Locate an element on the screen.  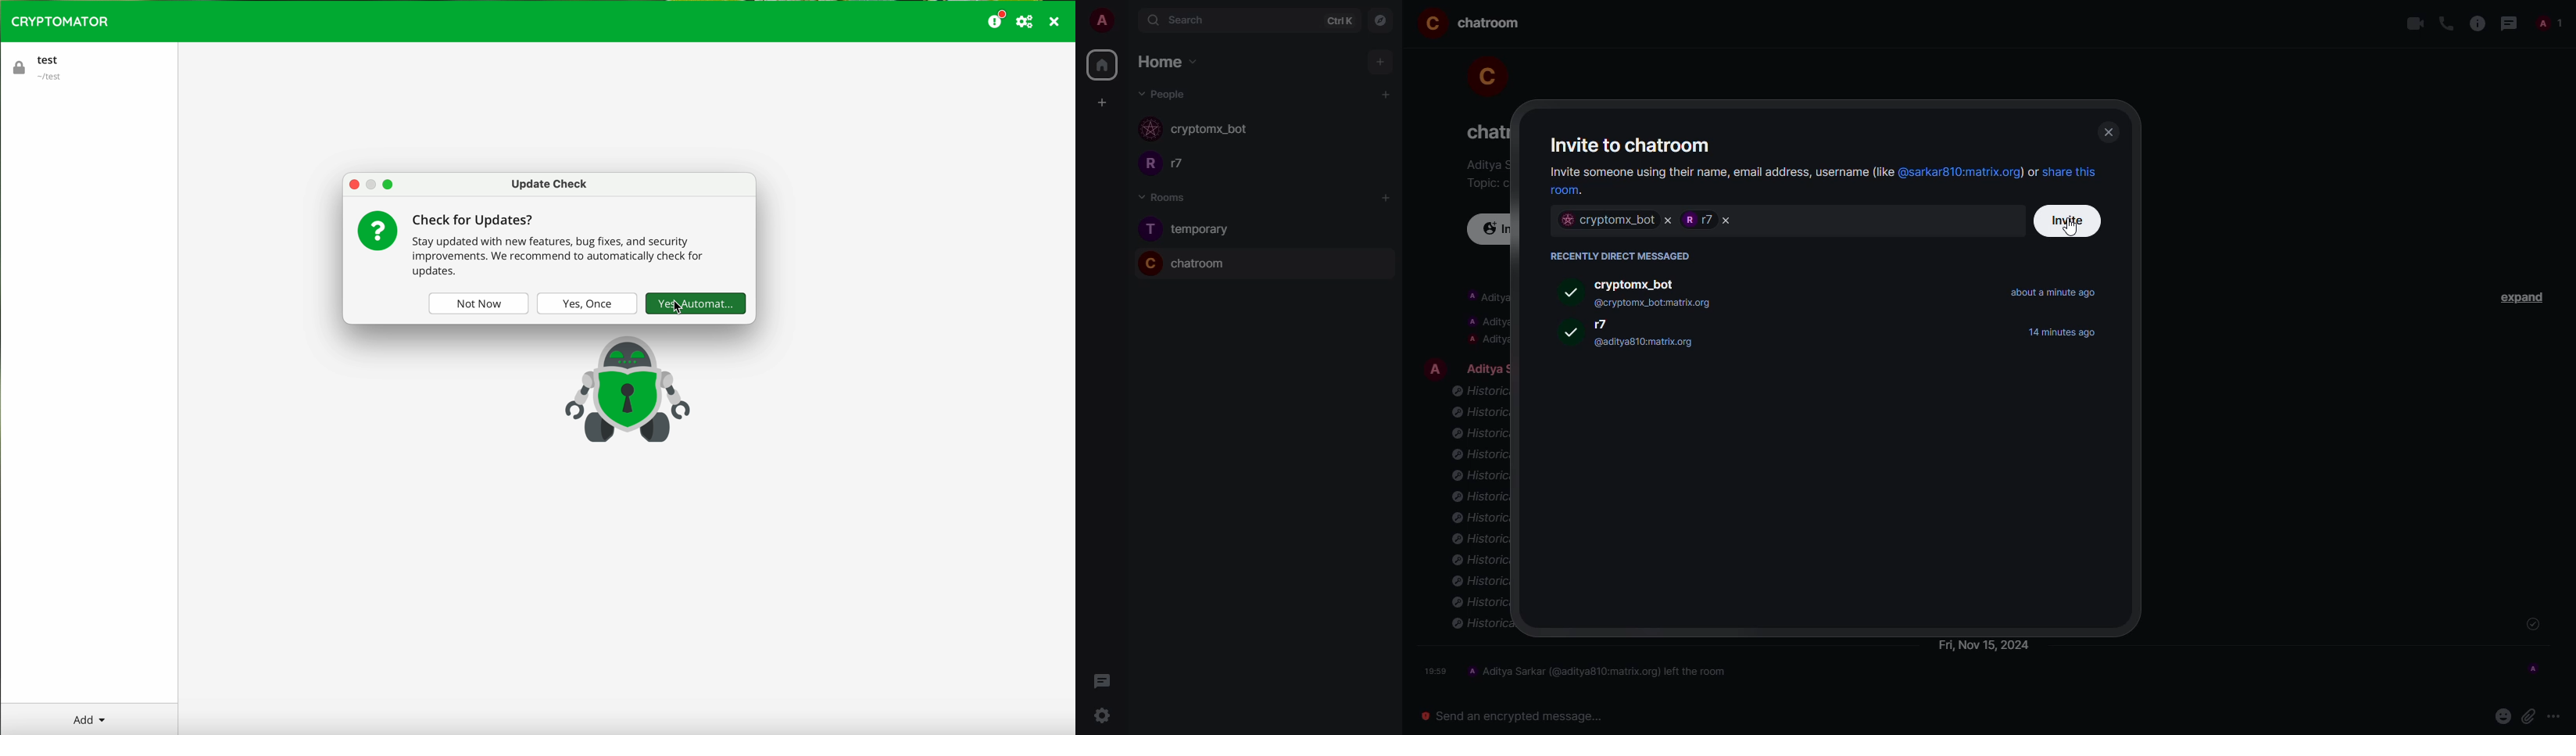
profile is located at coordinates (1436, 368).